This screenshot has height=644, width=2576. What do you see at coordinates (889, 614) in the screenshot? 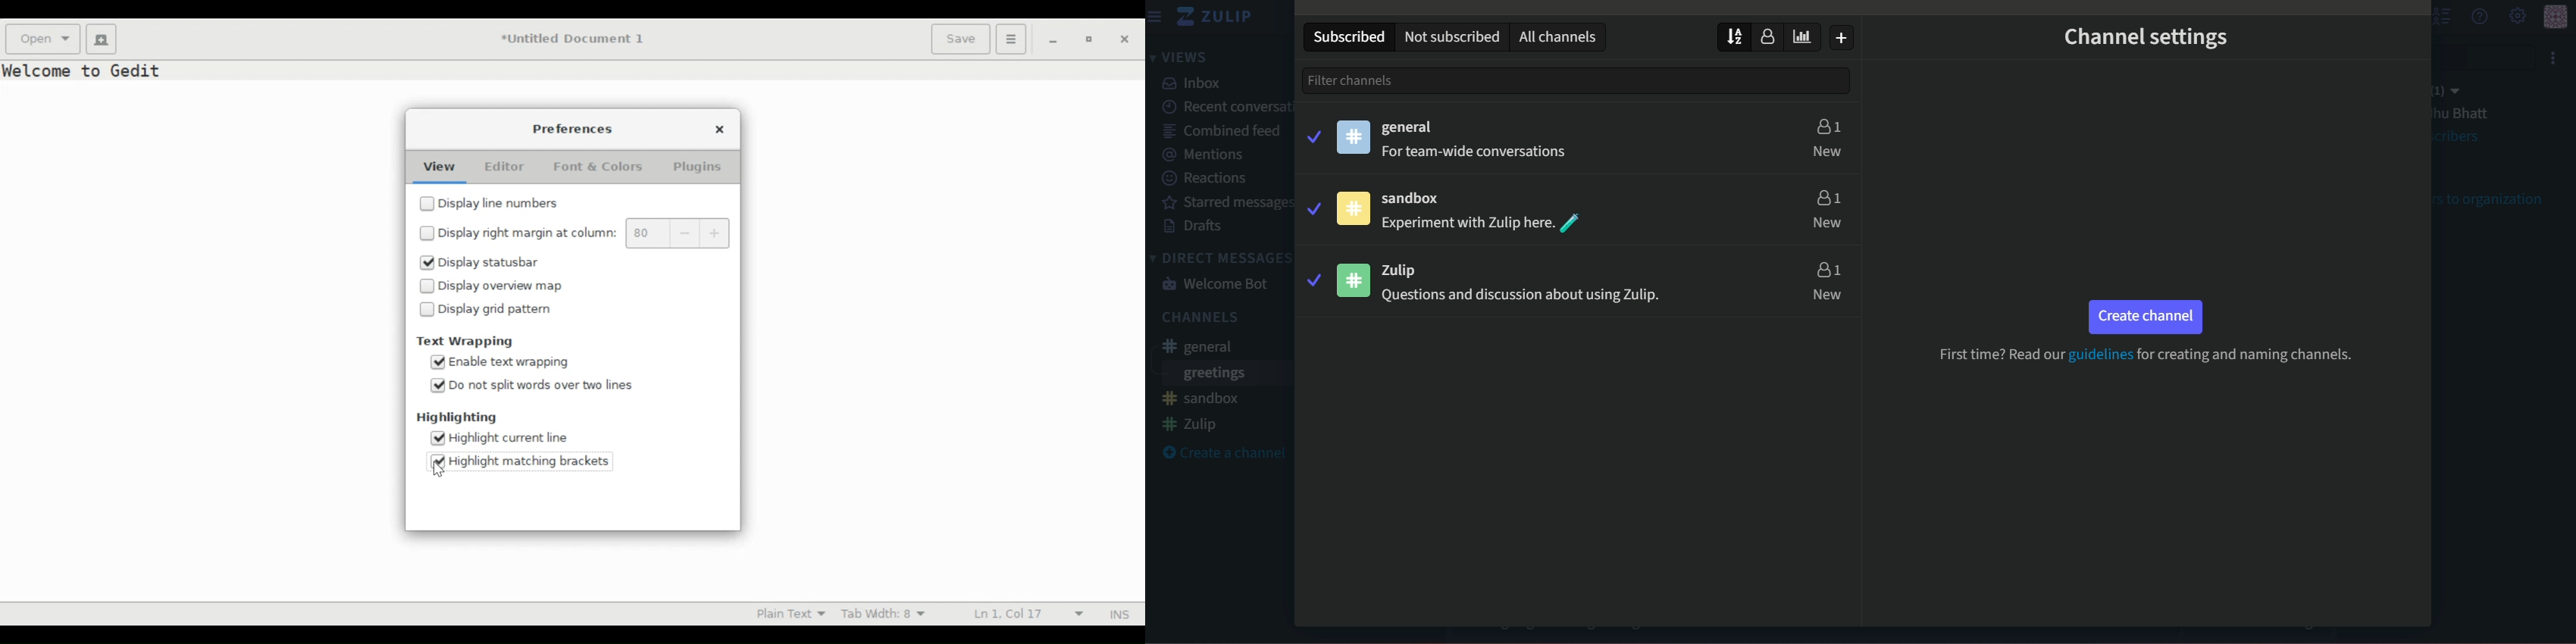
I see `Tab Width` at bounding box center [889, 614].